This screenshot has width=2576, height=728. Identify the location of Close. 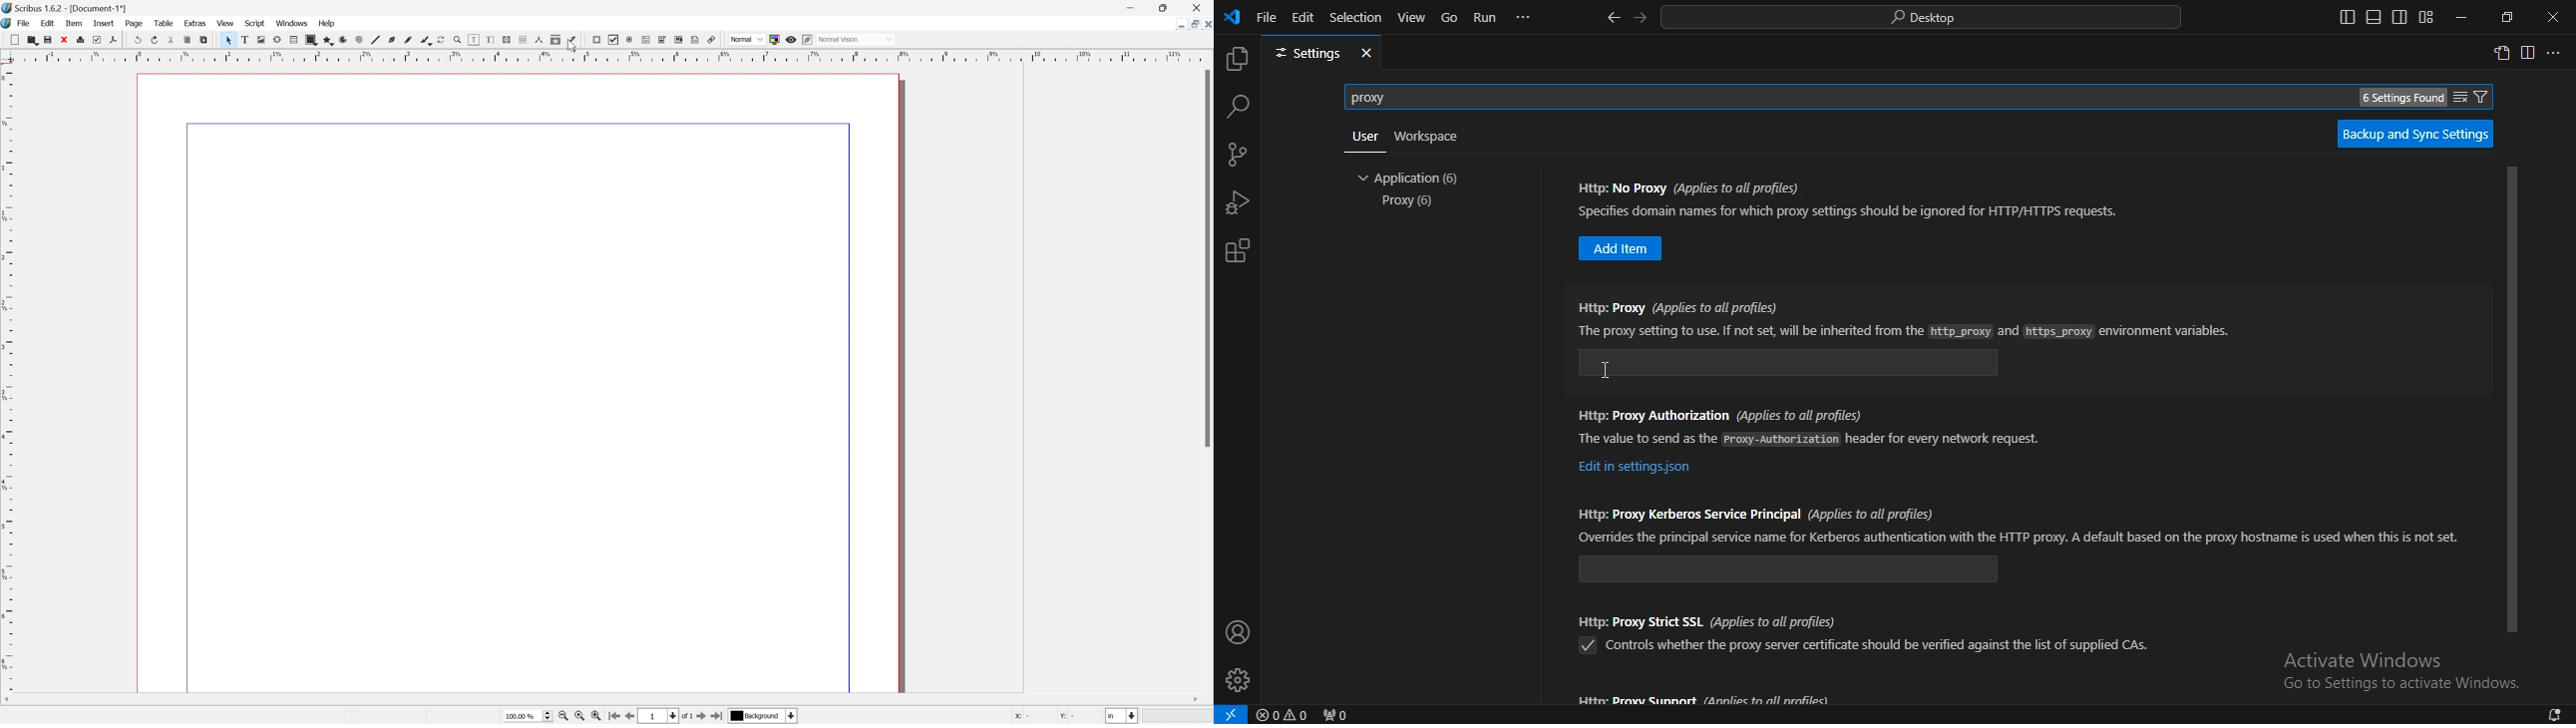
(1207, 25).